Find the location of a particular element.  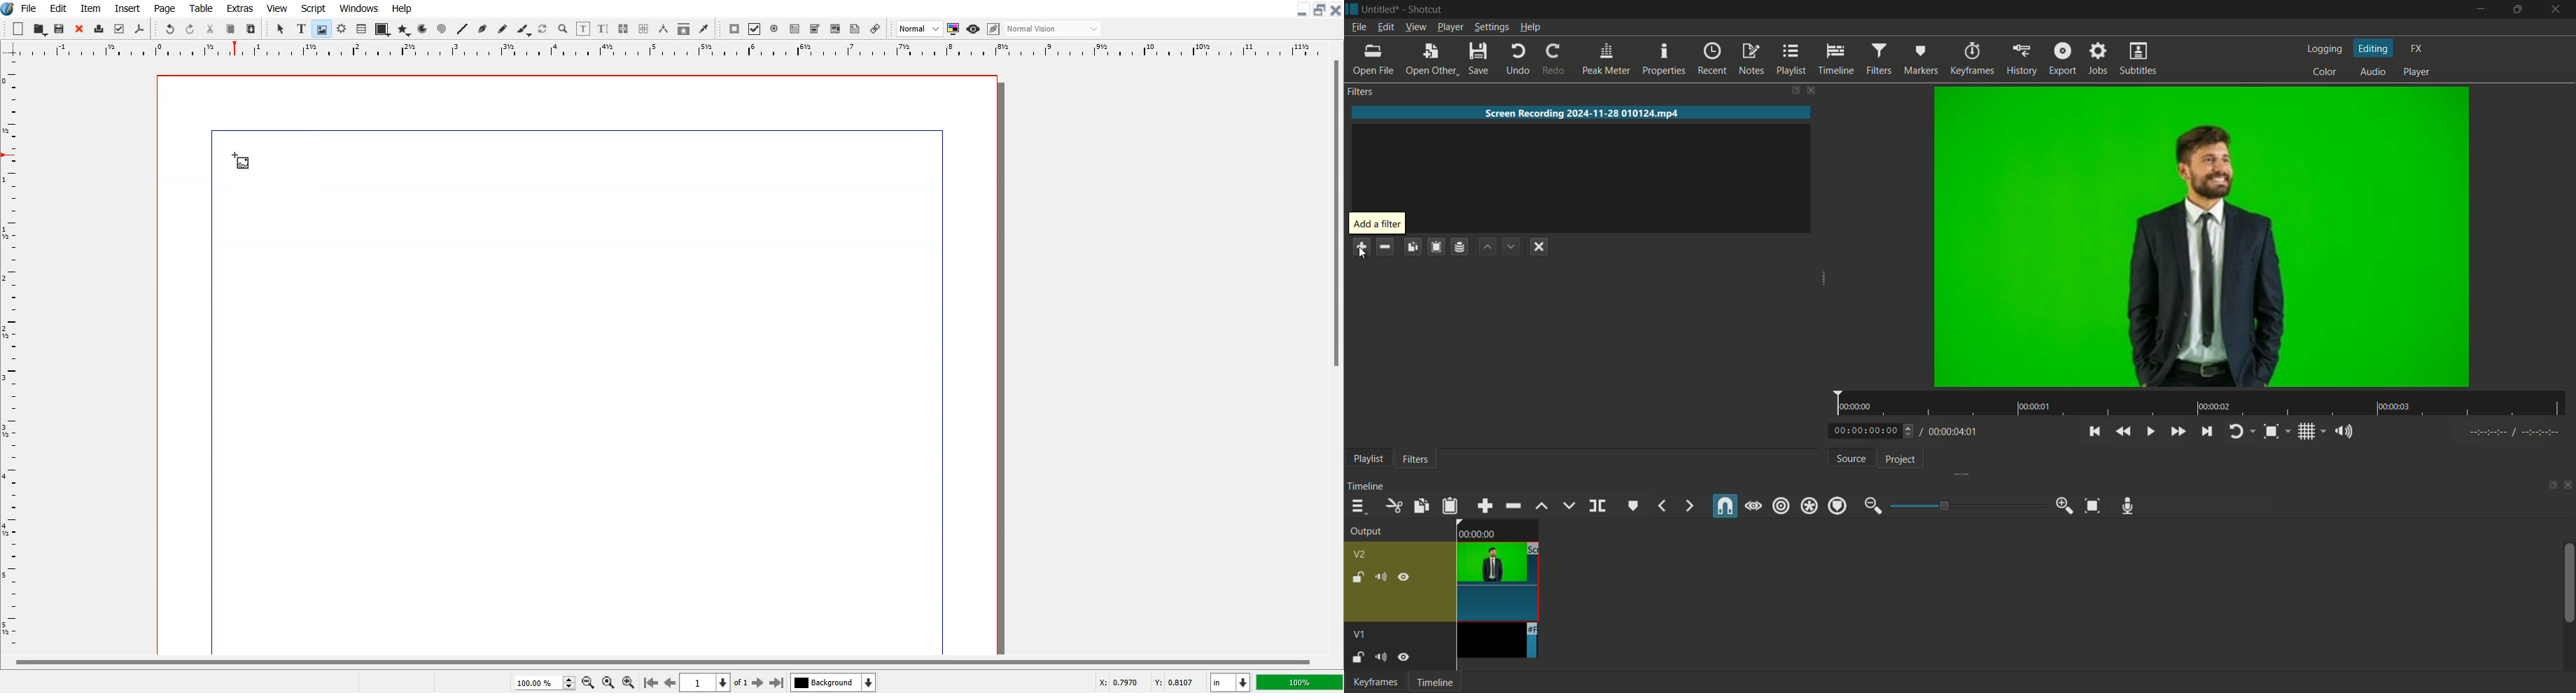

Table is located at coordinates (201, 8).